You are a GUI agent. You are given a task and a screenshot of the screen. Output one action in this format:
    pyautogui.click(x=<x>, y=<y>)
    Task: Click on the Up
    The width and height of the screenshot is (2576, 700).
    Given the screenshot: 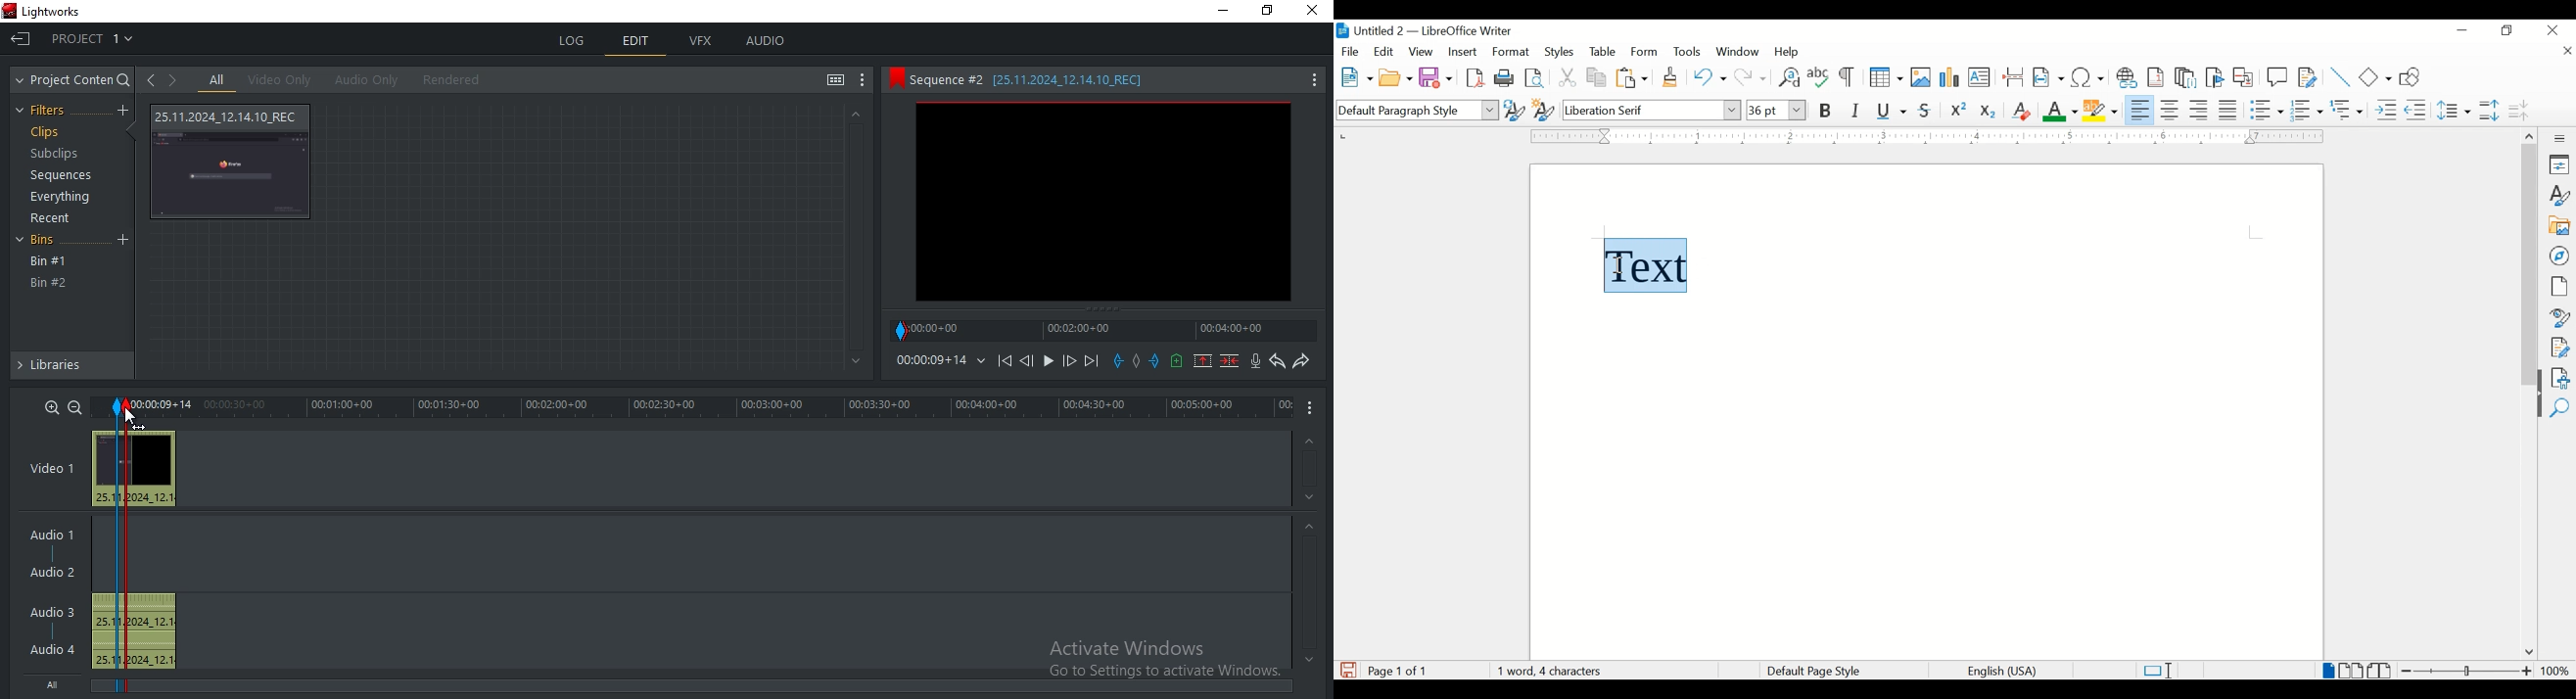 What is the action you would take?
    pyautogui.click(x=1311, y=439)
    